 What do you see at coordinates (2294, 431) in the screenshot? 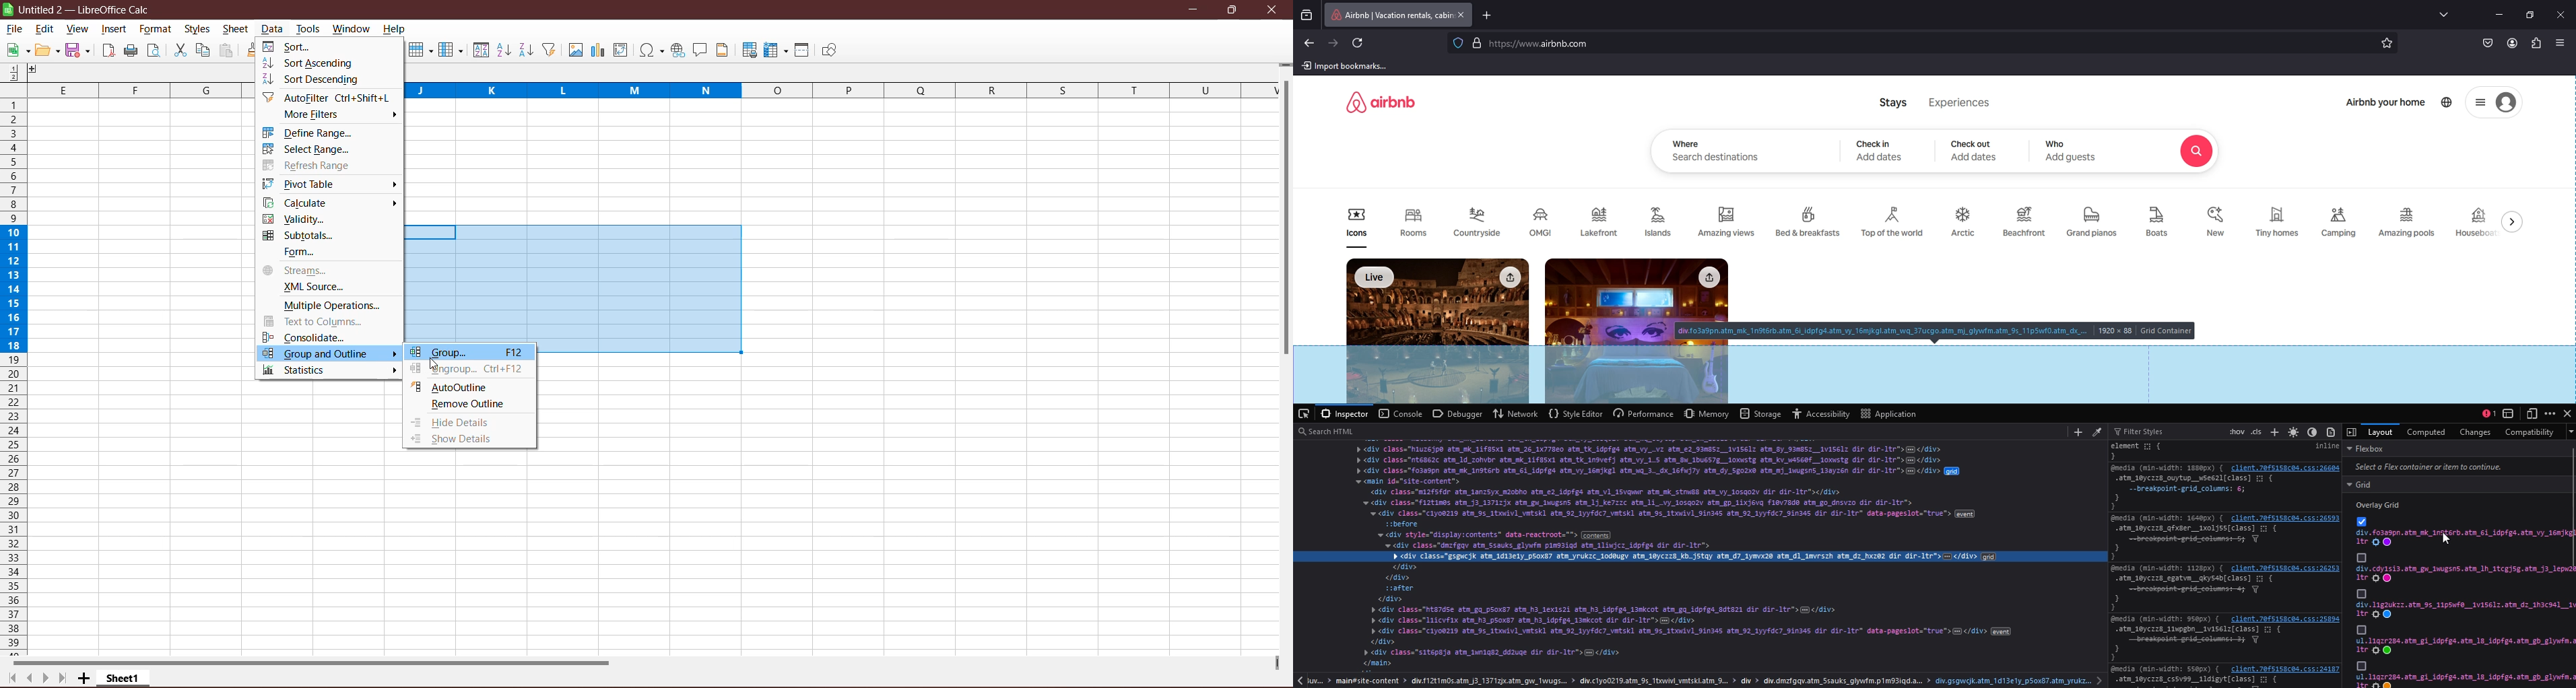
I see `light color scheme` at bounding box center [2294, 431].